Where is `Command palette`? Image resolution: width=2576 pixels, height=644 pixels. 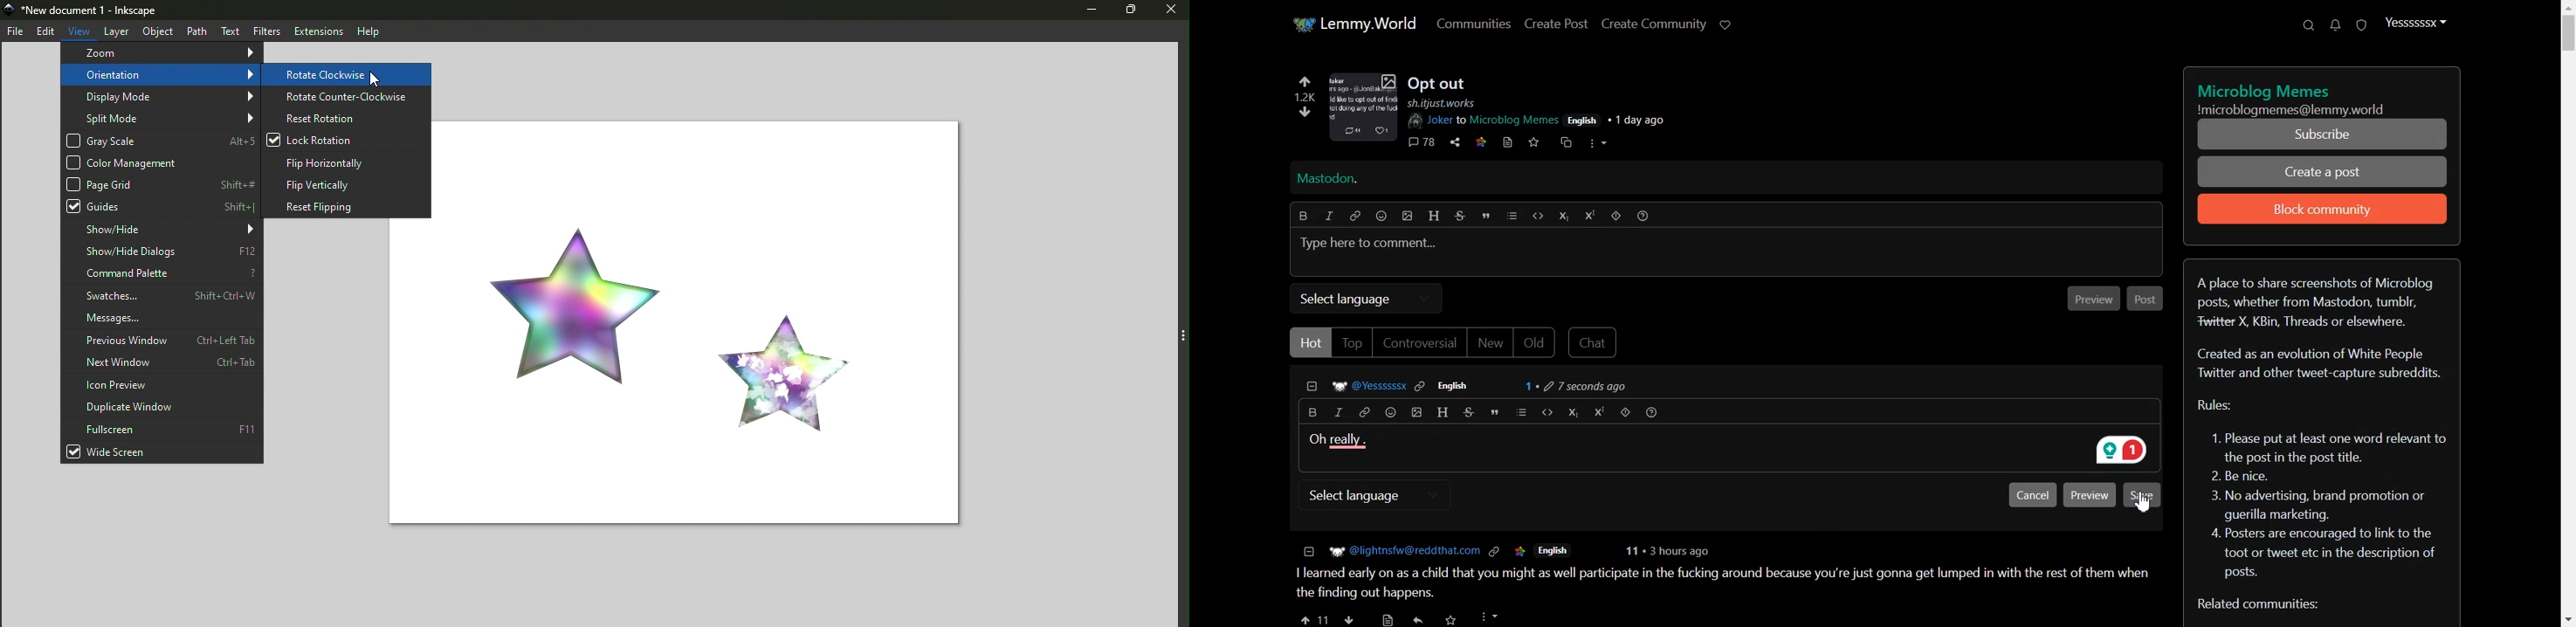
Command palette is located at coordinates (162, 274).